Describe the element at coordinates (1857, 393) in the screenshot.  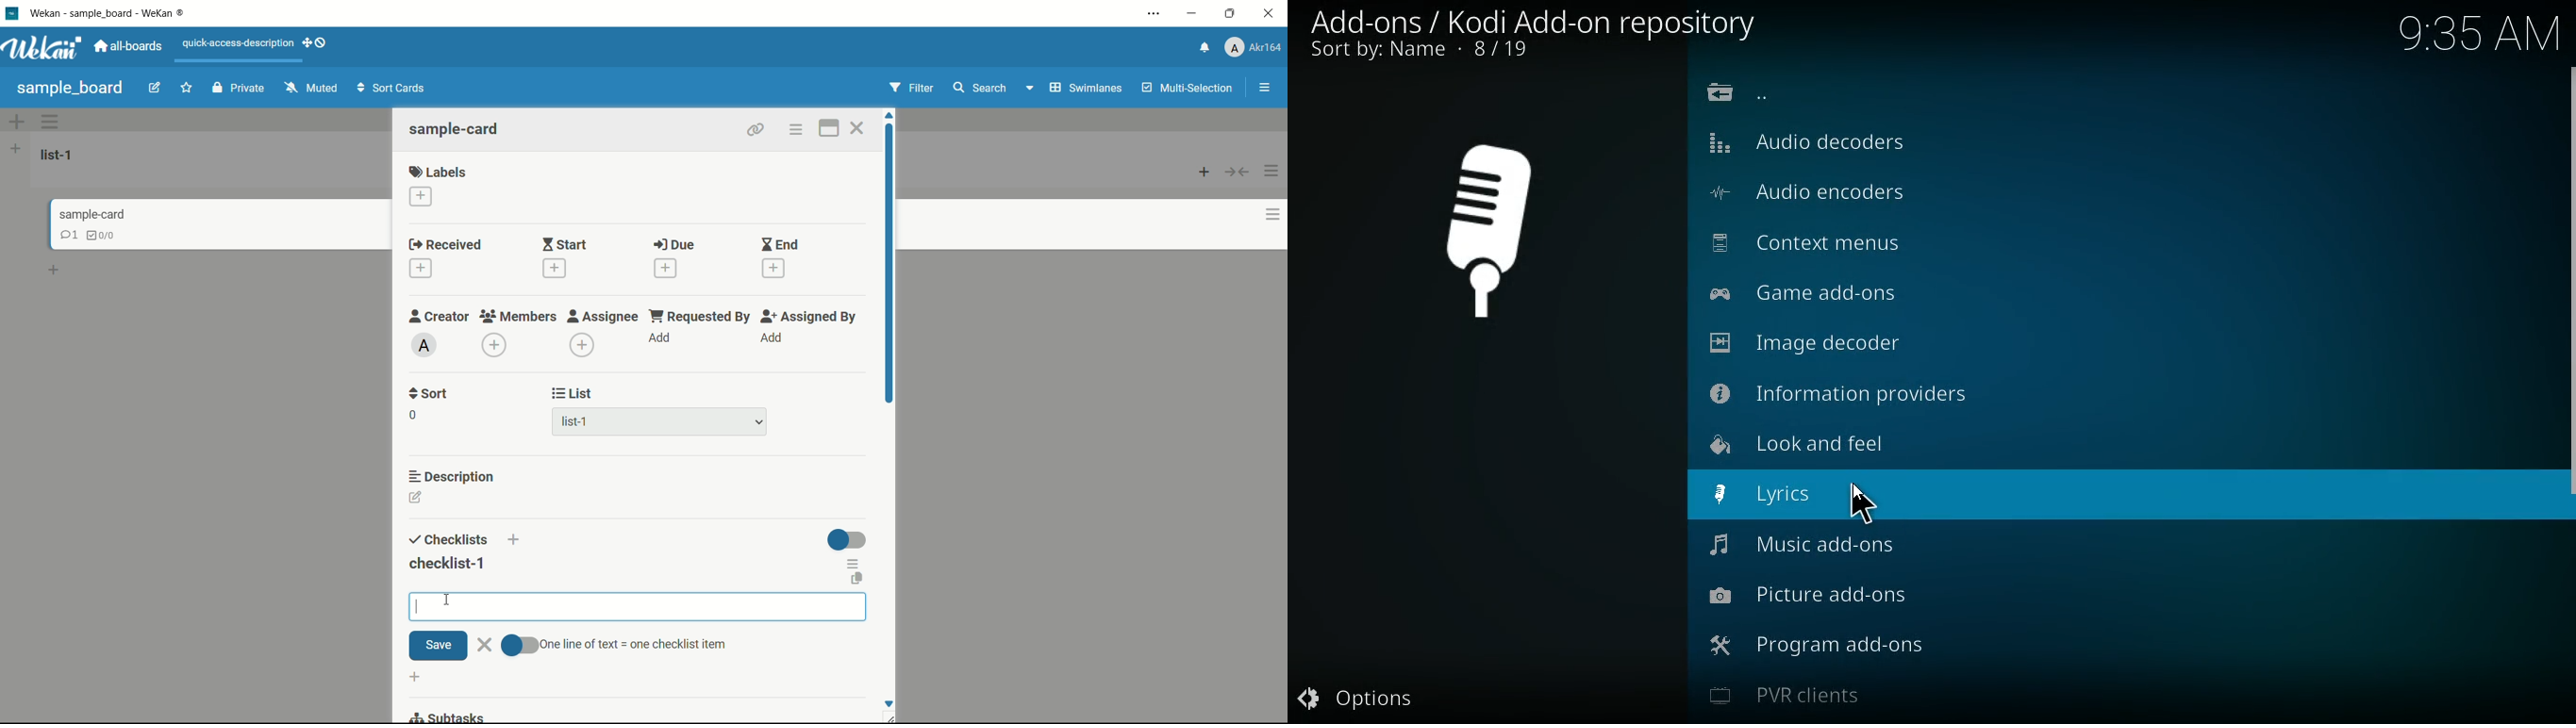
I see `information providers` at that location.